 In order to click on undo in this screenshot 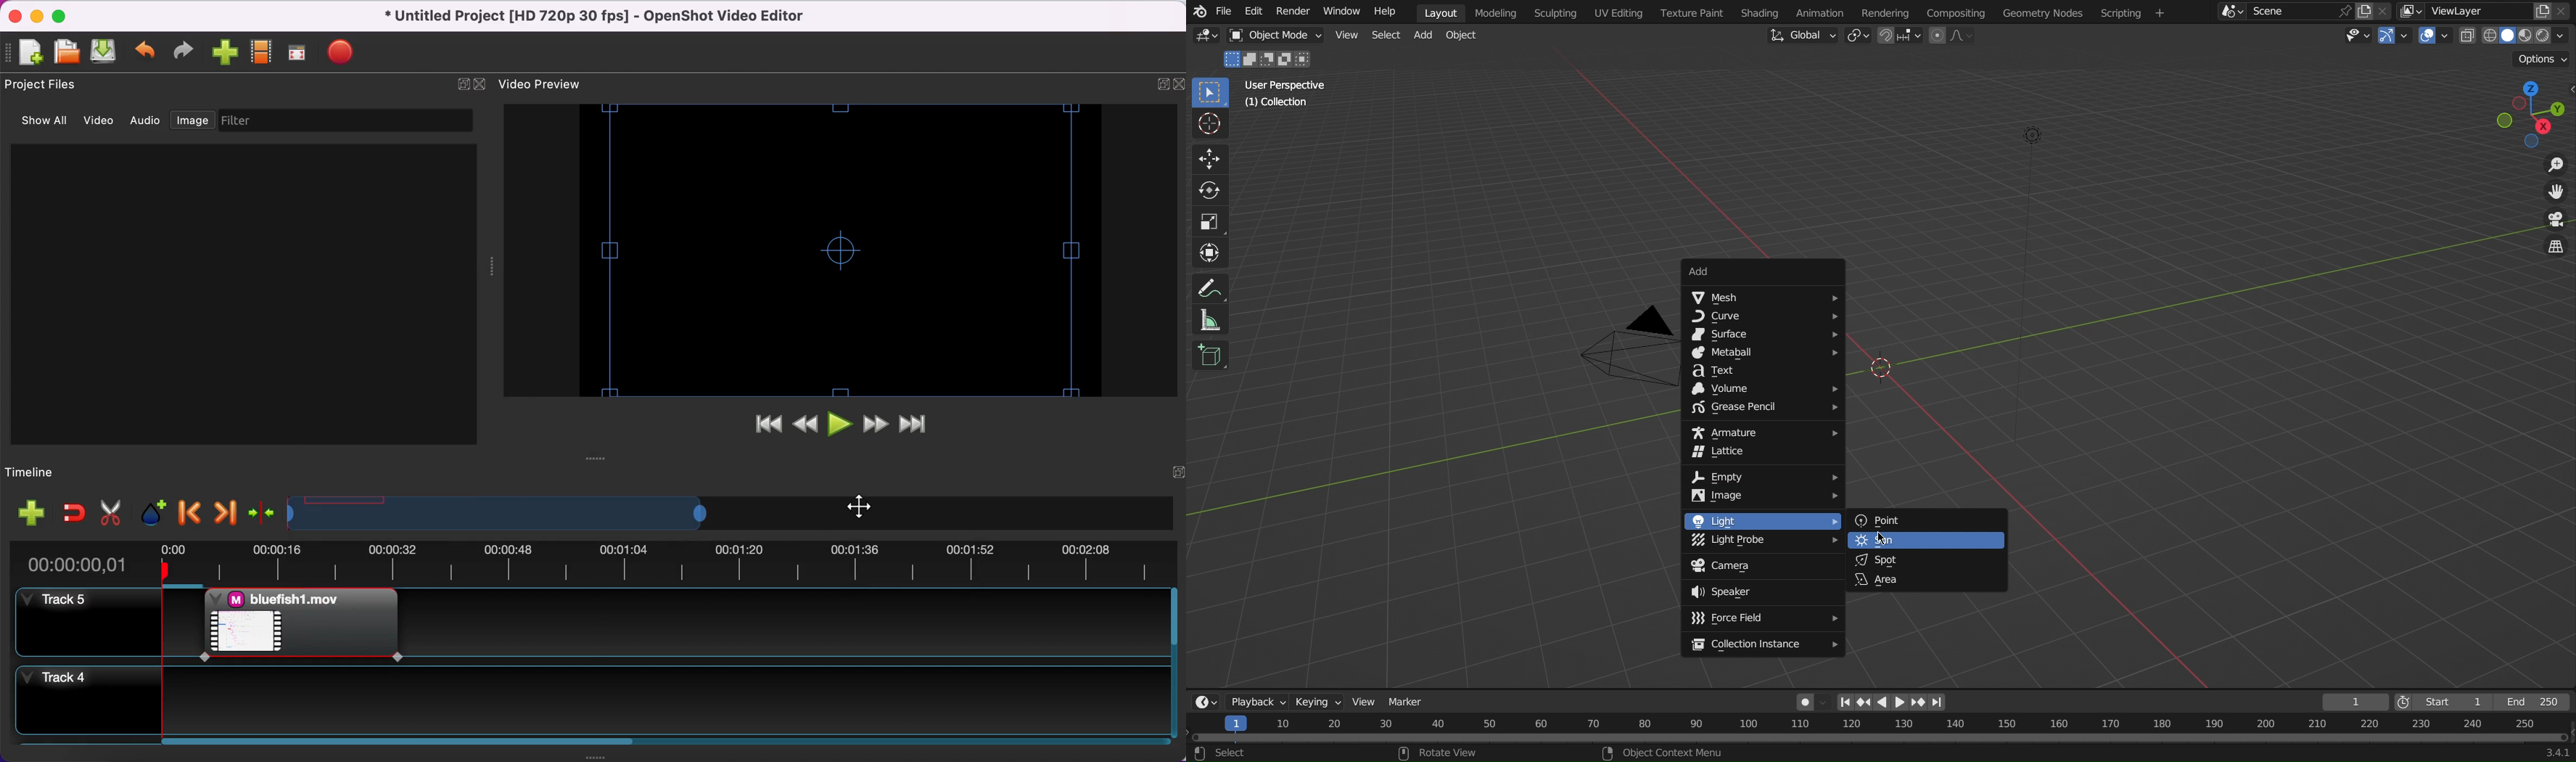, I will do `click(148, 53)`.